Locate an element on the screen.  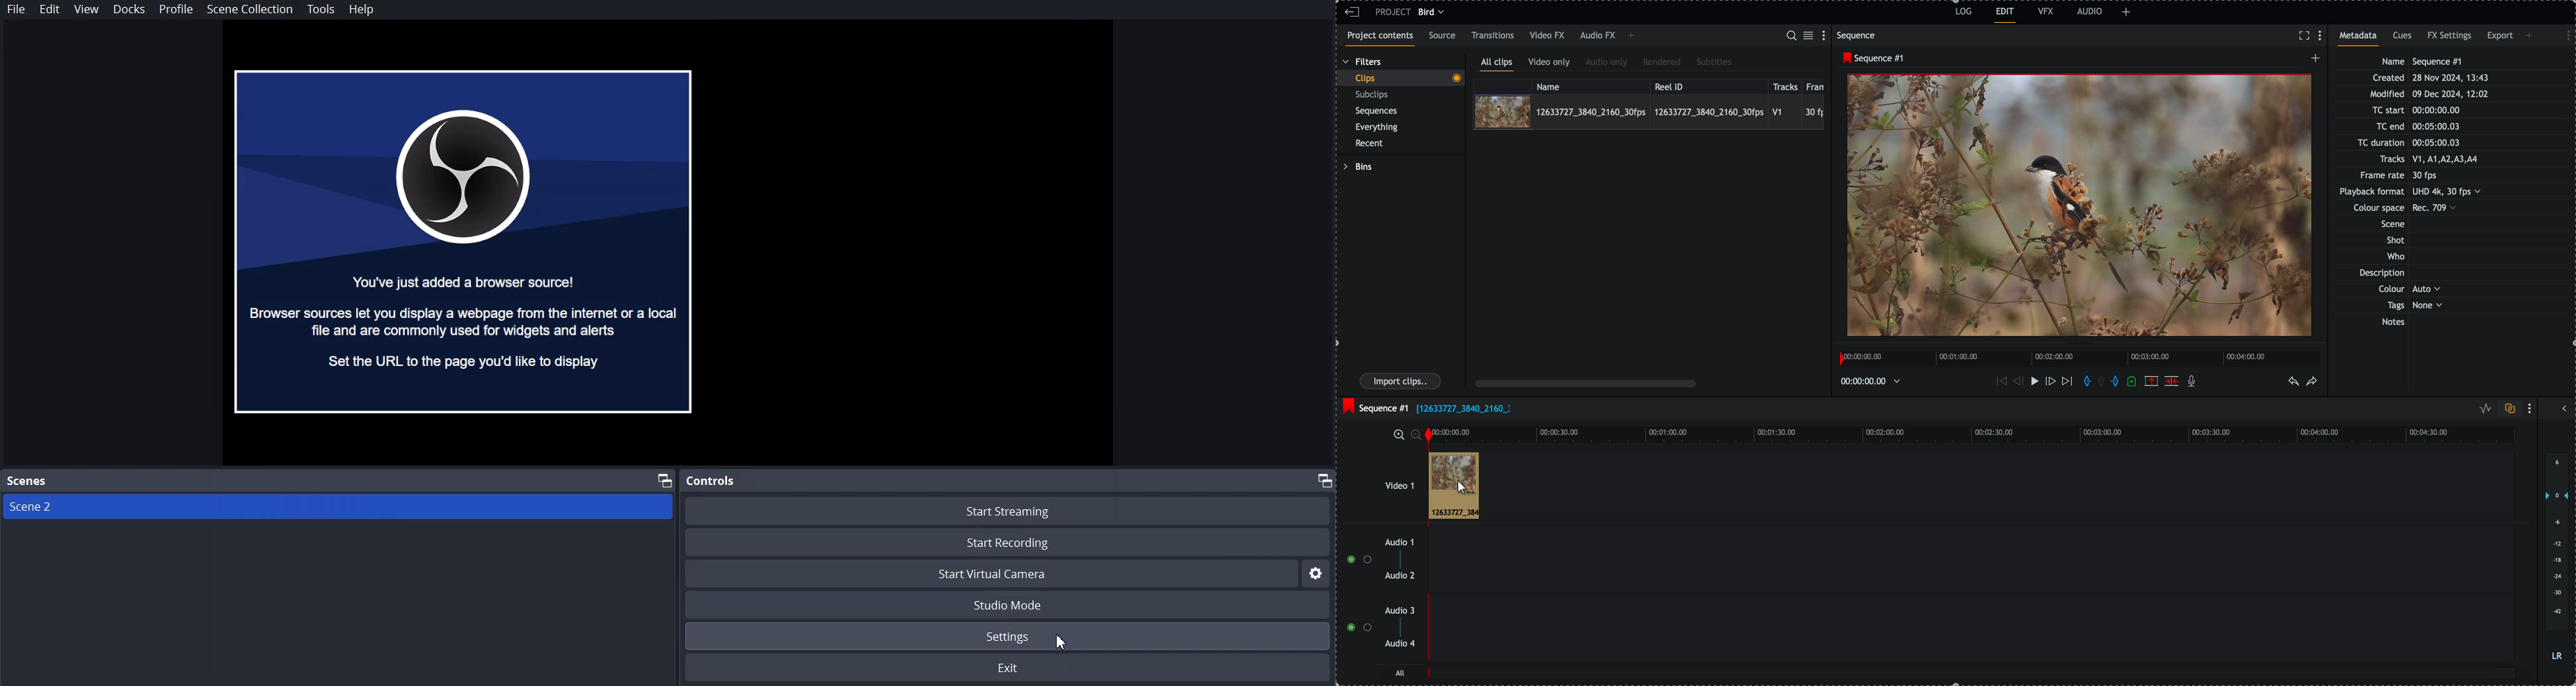
video 1 is located at coordinates (1387, 481).